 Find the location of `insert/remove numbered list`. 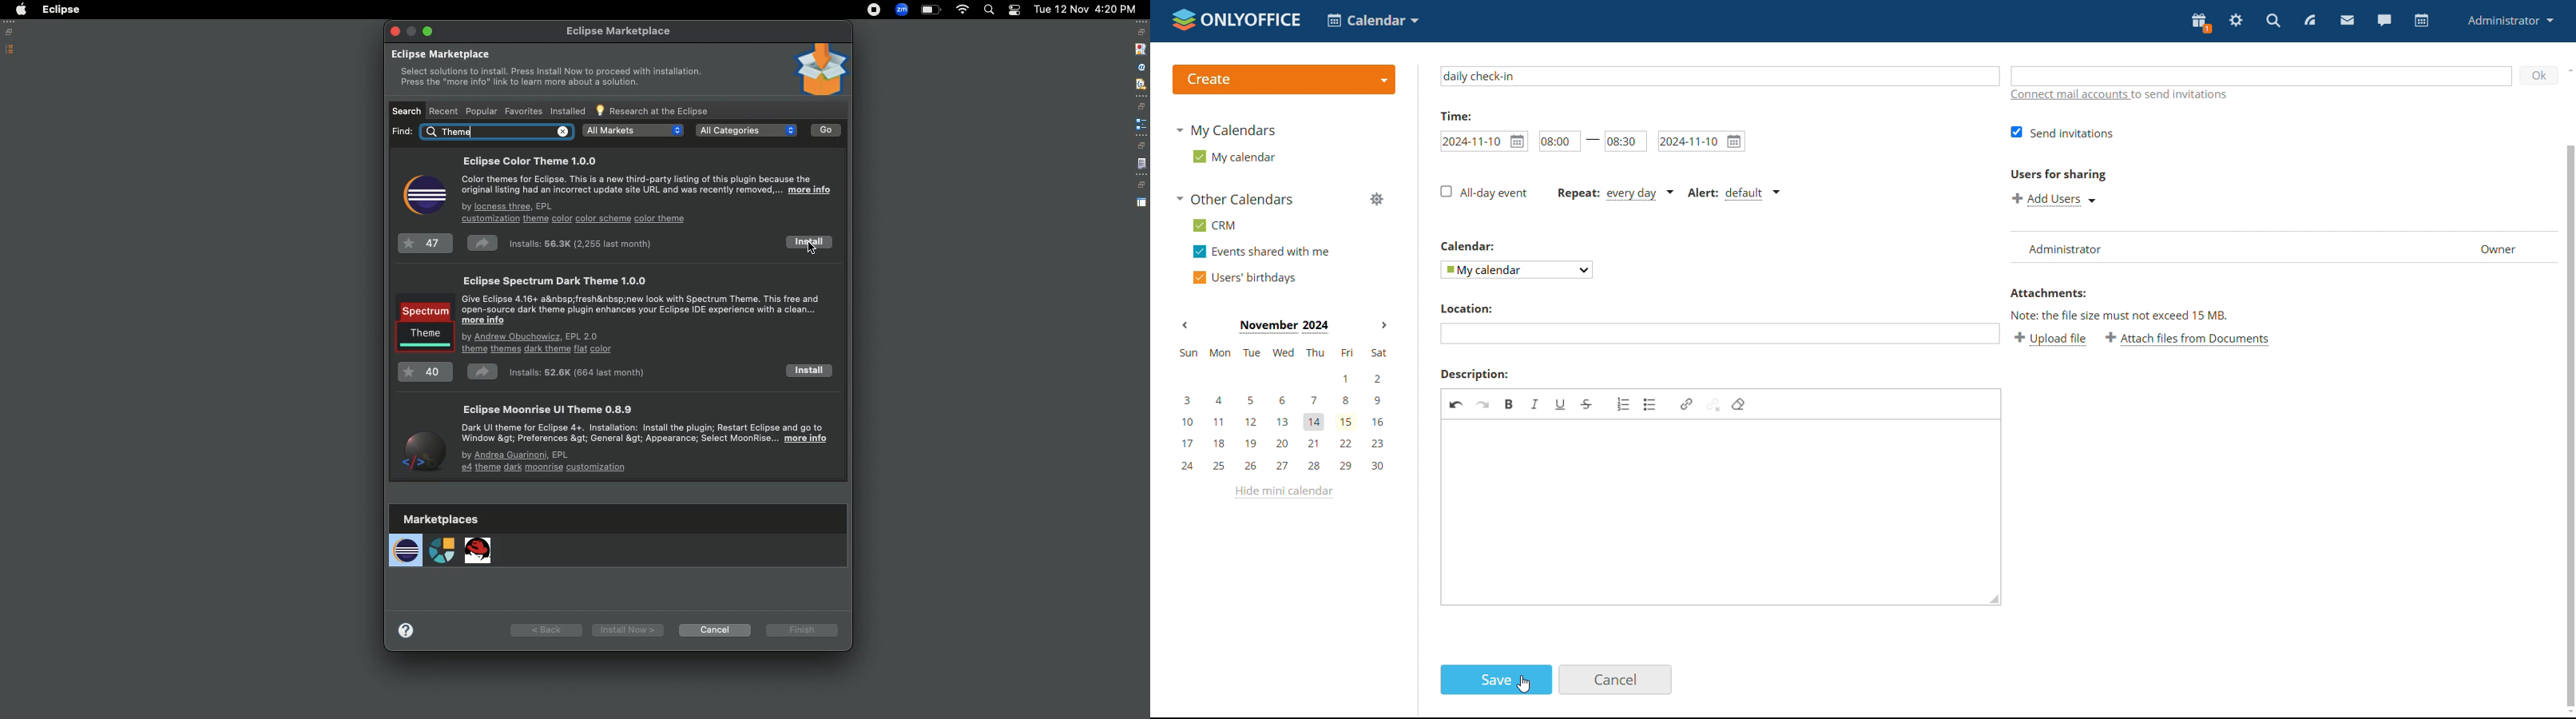

insert/remove numbered list is located at coordinates (1622, 409).